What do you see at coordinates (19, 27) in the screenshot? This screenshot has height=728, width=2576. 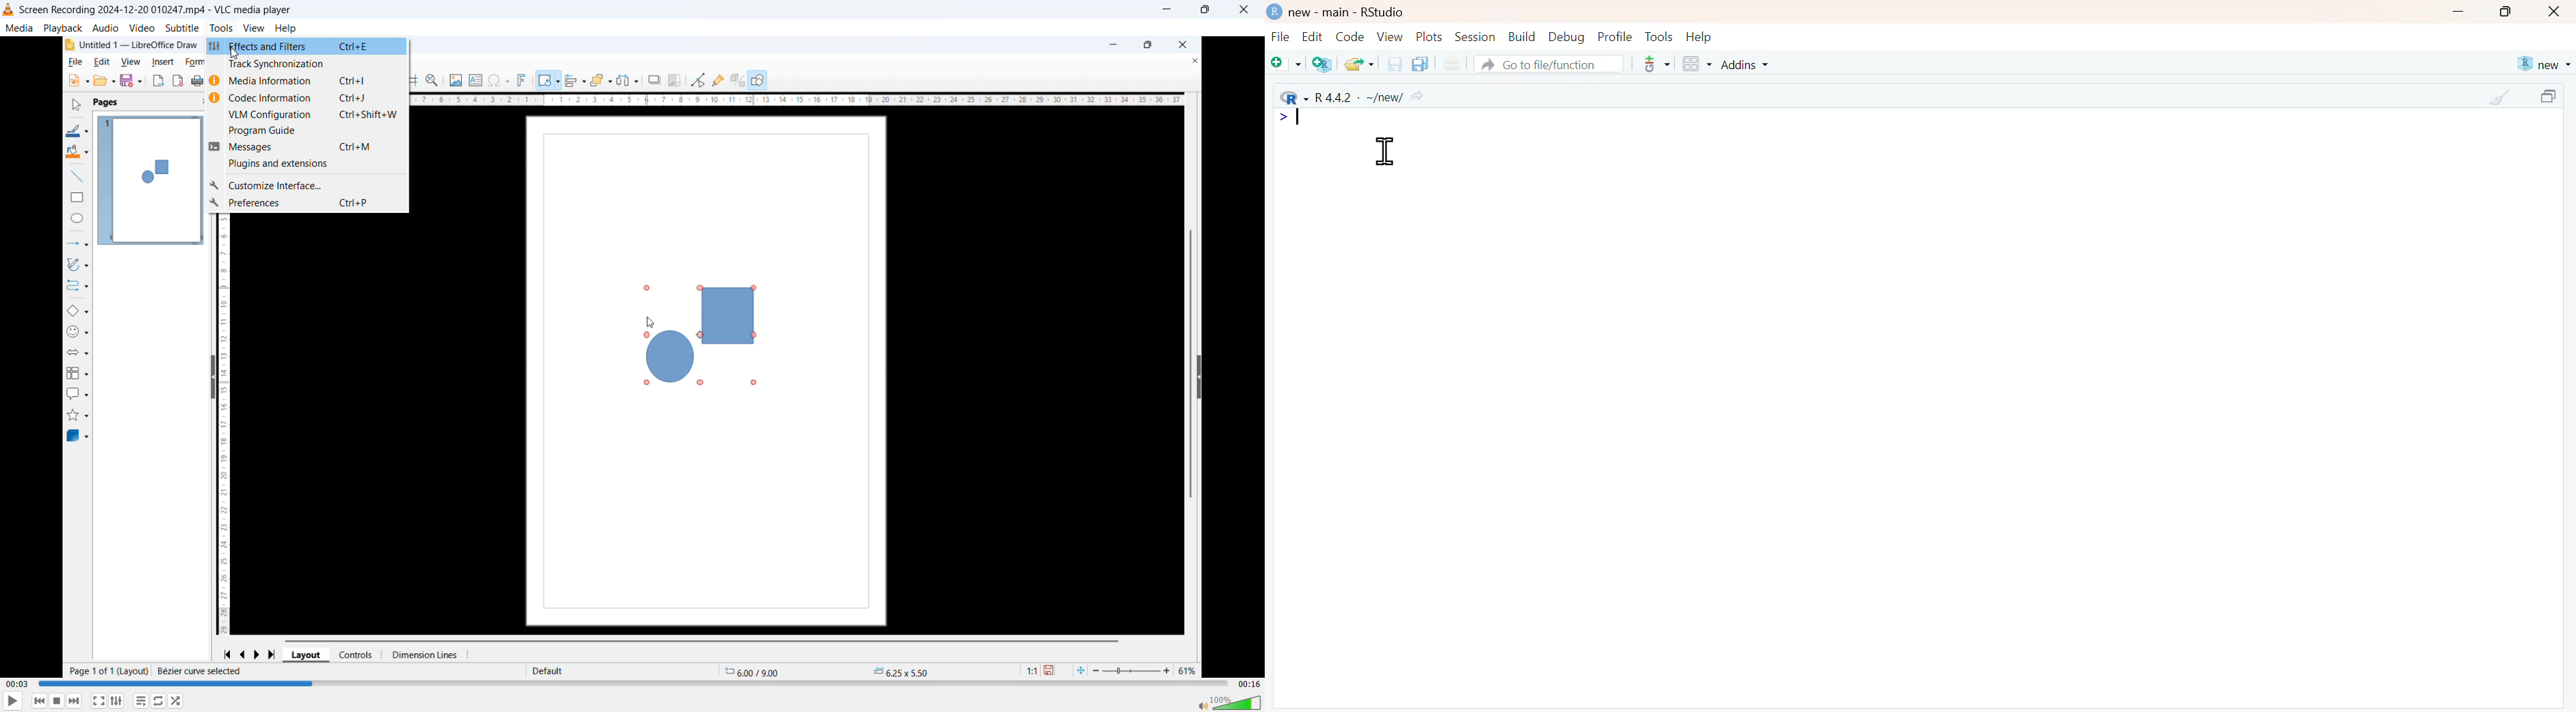 I see `media` at bounding box center [19, 27].